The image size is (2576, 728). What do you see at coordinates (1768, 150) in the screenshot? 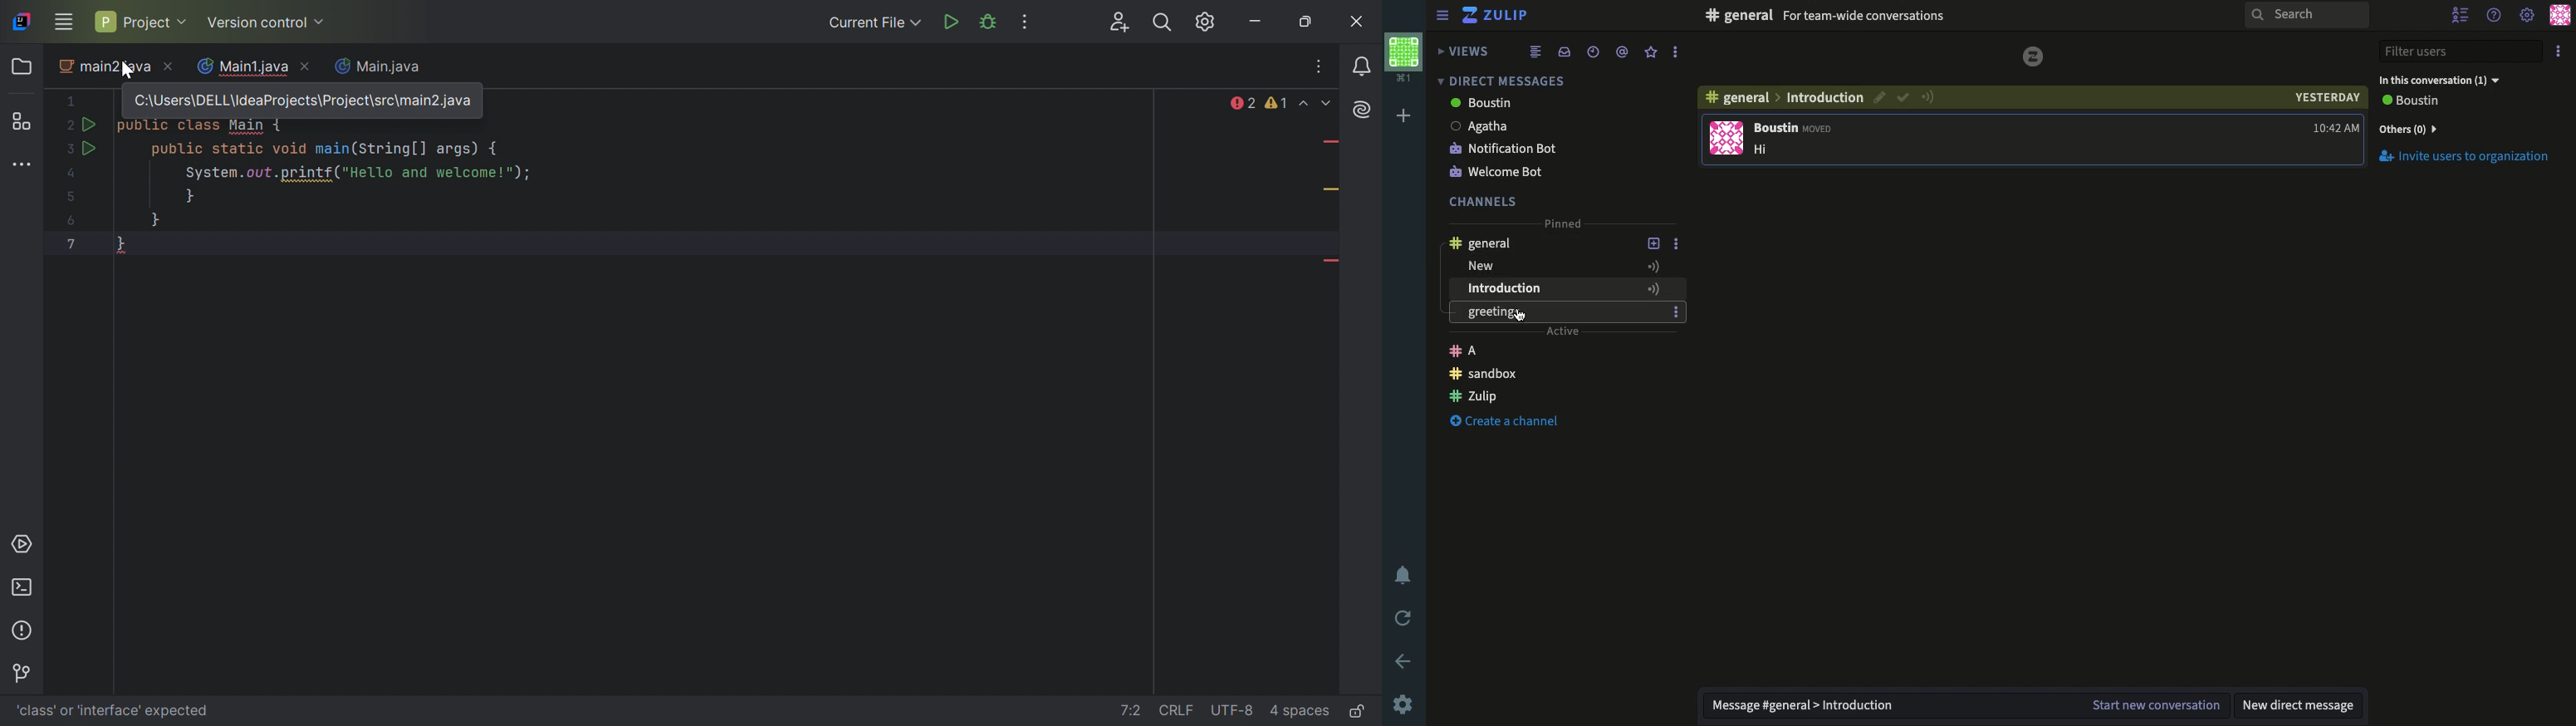
I see `new` at bounding box center [1768, 150].